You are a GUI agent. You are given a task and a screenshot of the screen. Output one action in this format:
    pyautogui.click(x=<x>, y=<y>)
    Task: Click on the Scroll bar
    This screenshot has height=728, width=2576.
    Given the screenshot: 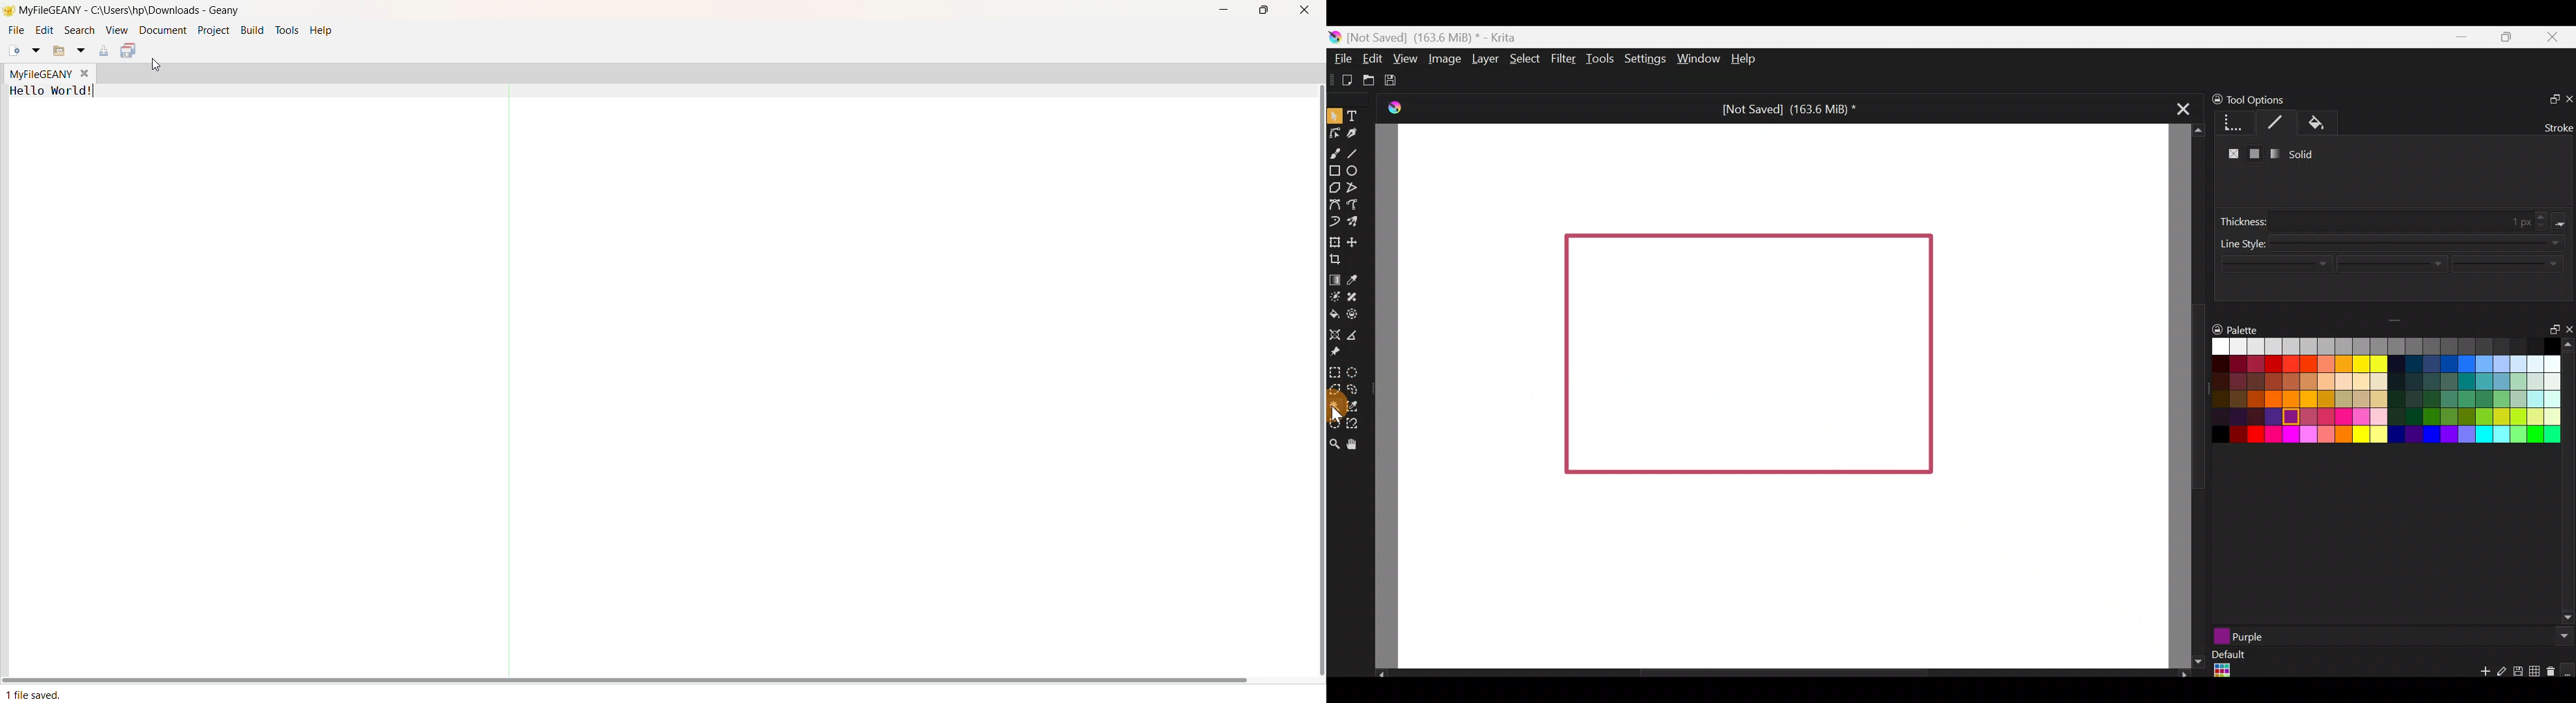 What is the action you would take?
    pyautogui.click(x=2569, y=484)
    